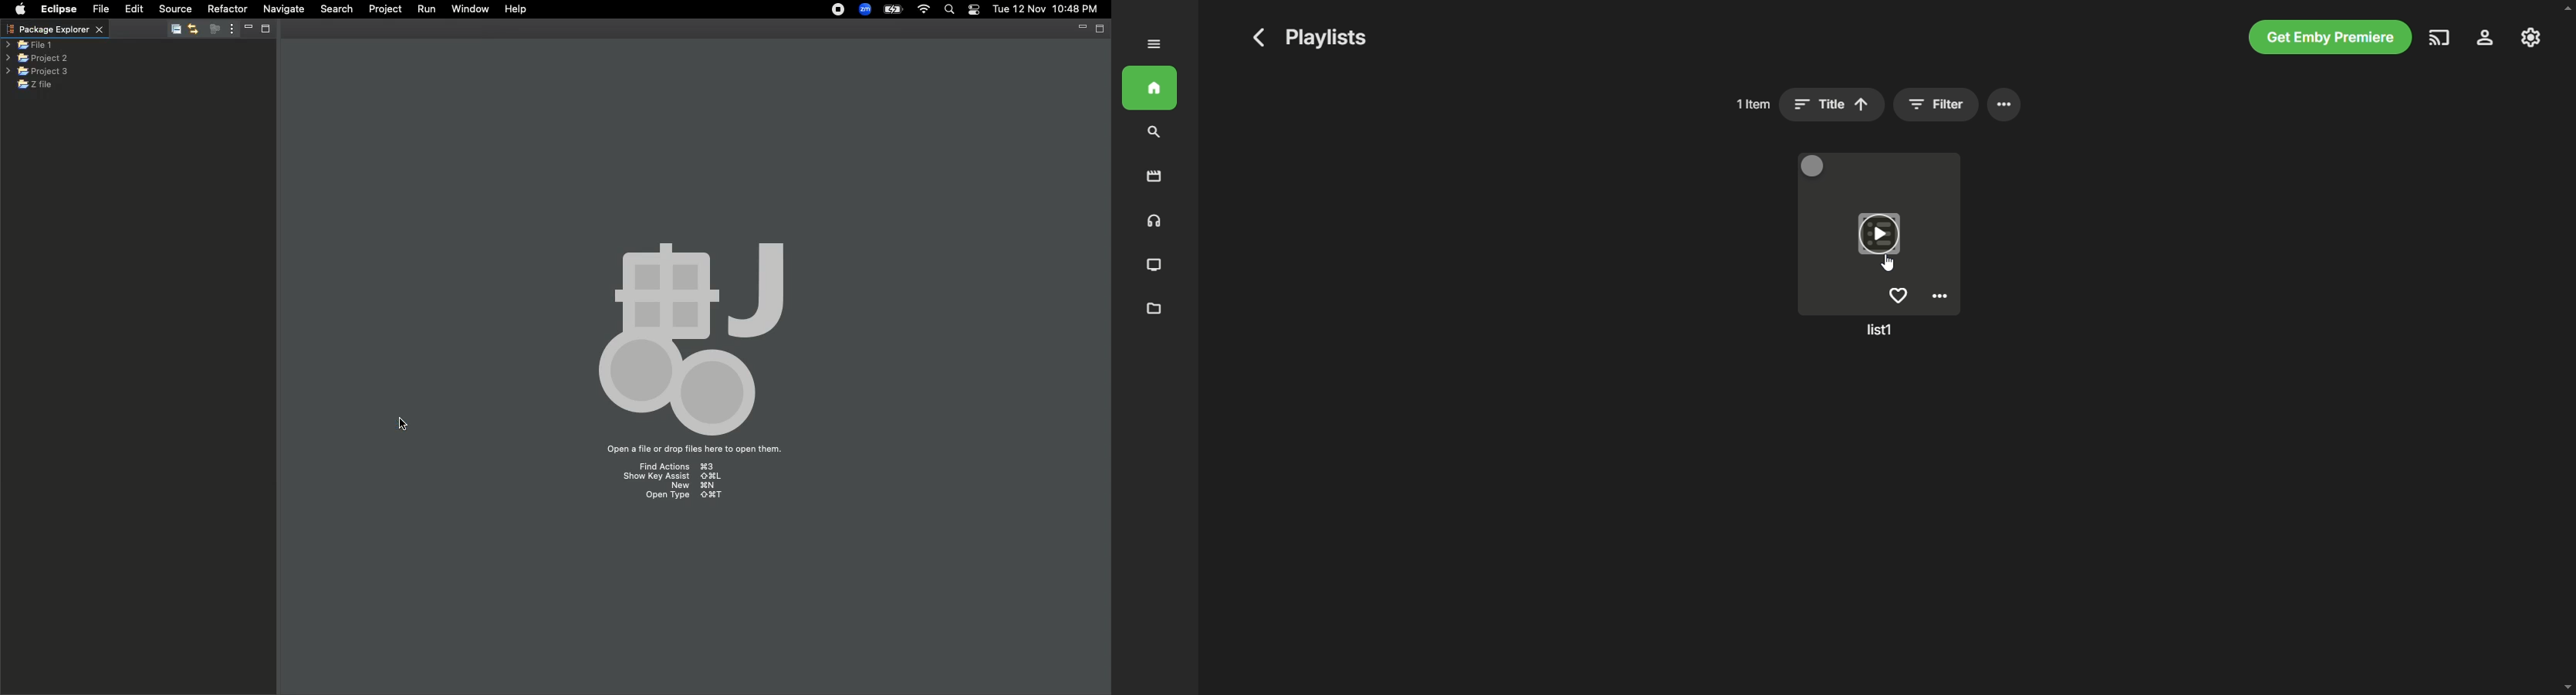 Image resolution: width=2576 pixels, height=700 pixels. Describe the element at coordinates (2532, 37) in the screenshot. I see `manage emby server` at that location.